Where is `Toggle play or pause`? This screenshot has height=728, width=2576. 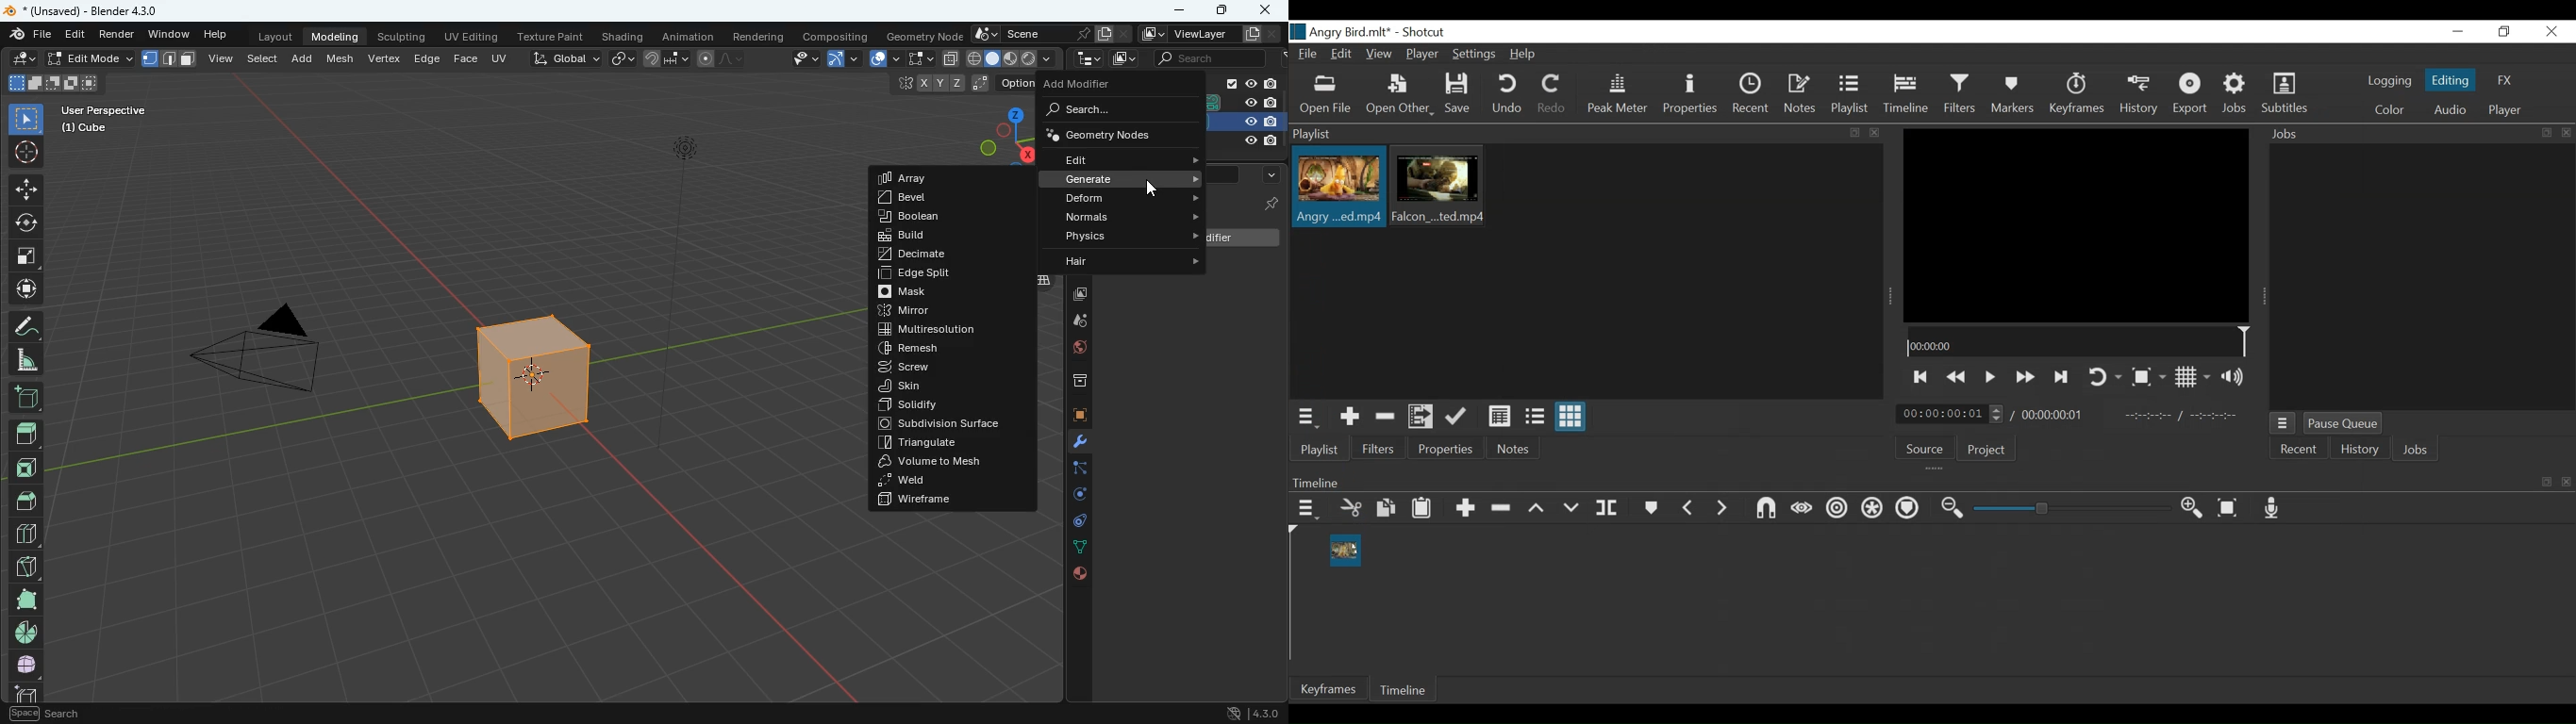
Toggle play or pause is located at coordinates (1991, 377).